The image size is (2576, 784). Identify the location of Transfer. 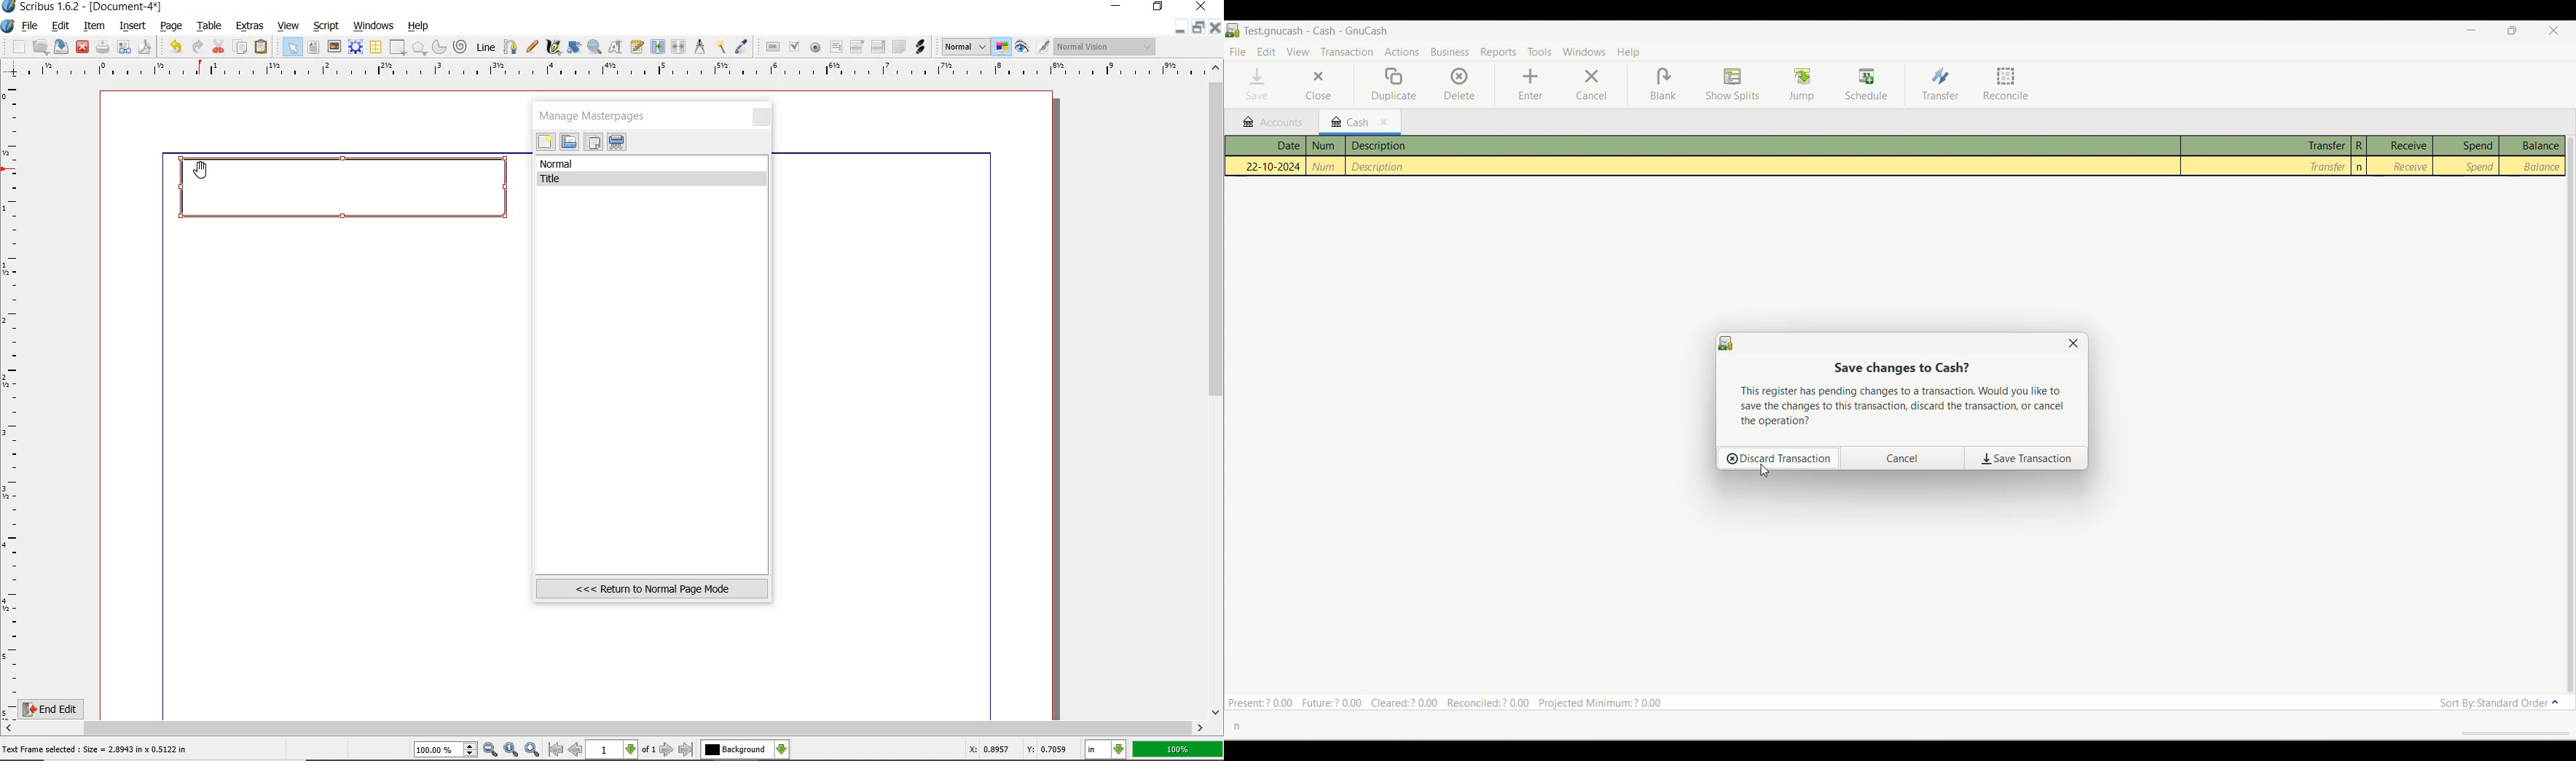
(1941, 84).